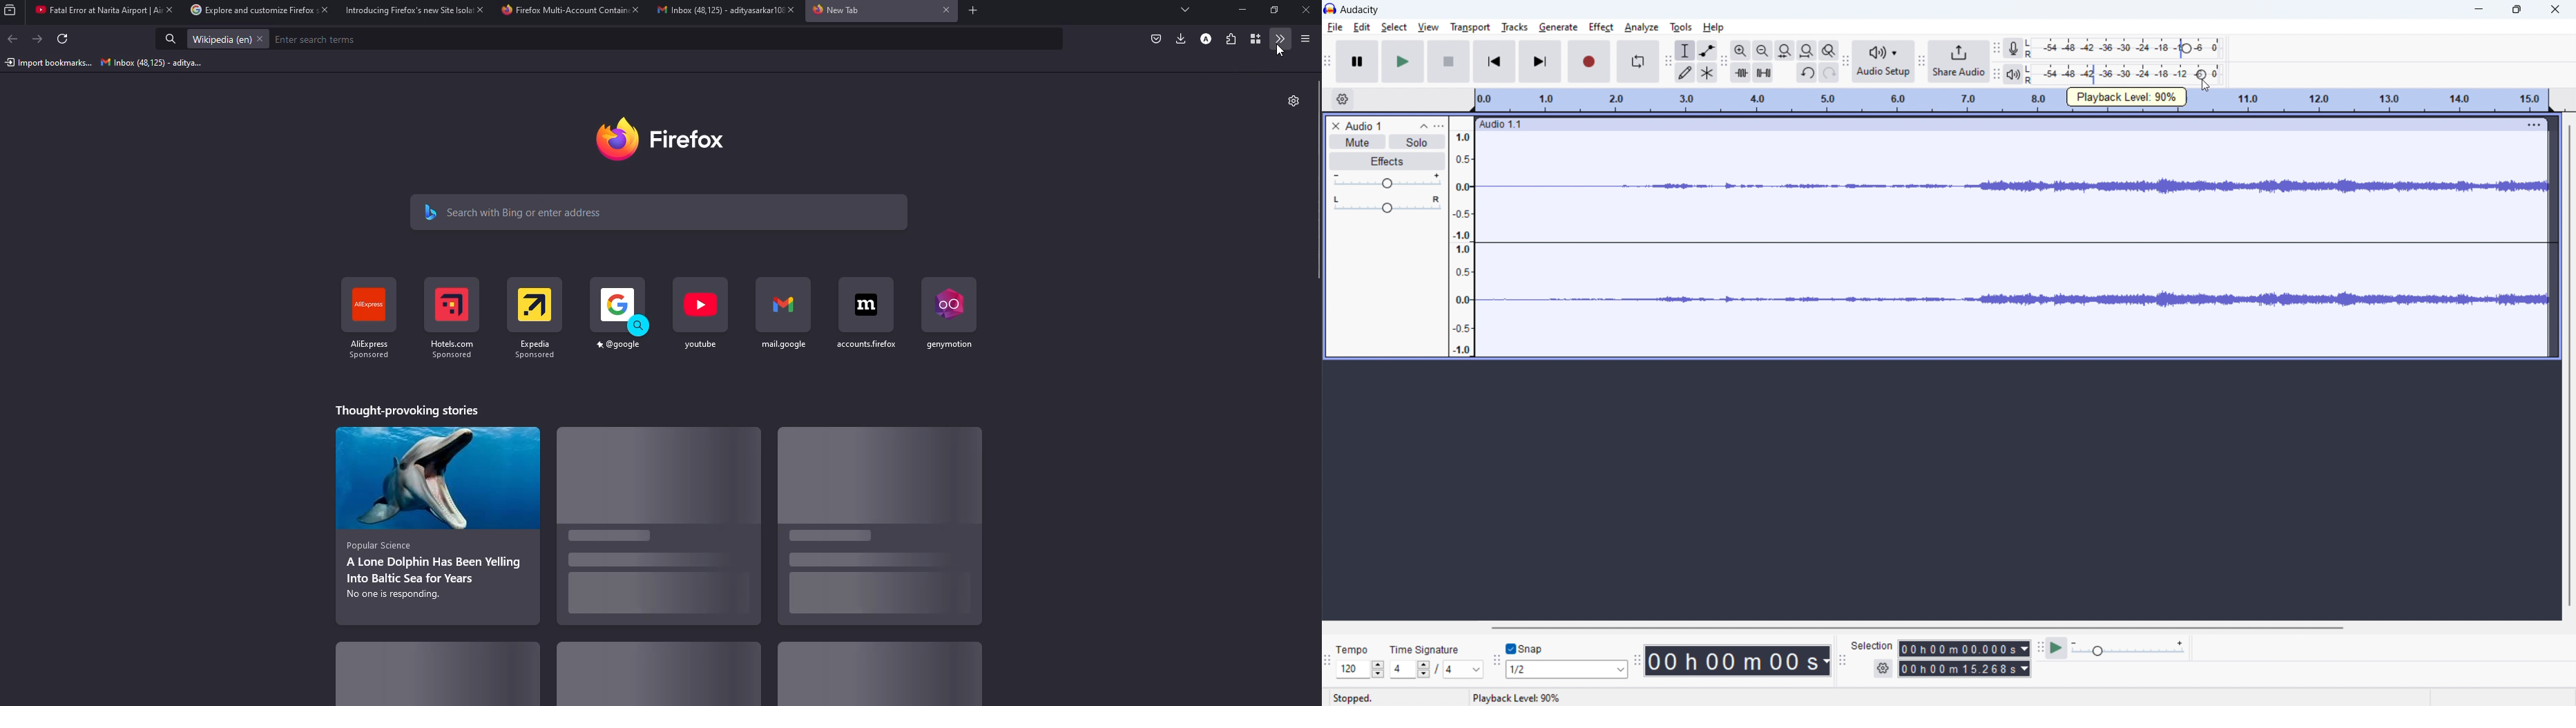 The width and height of the screenshot is (2576, 728). What do you see at coordinates (1686, 50) in the screenshot?
I see `selection tool` at bounding box center [1686, 50].